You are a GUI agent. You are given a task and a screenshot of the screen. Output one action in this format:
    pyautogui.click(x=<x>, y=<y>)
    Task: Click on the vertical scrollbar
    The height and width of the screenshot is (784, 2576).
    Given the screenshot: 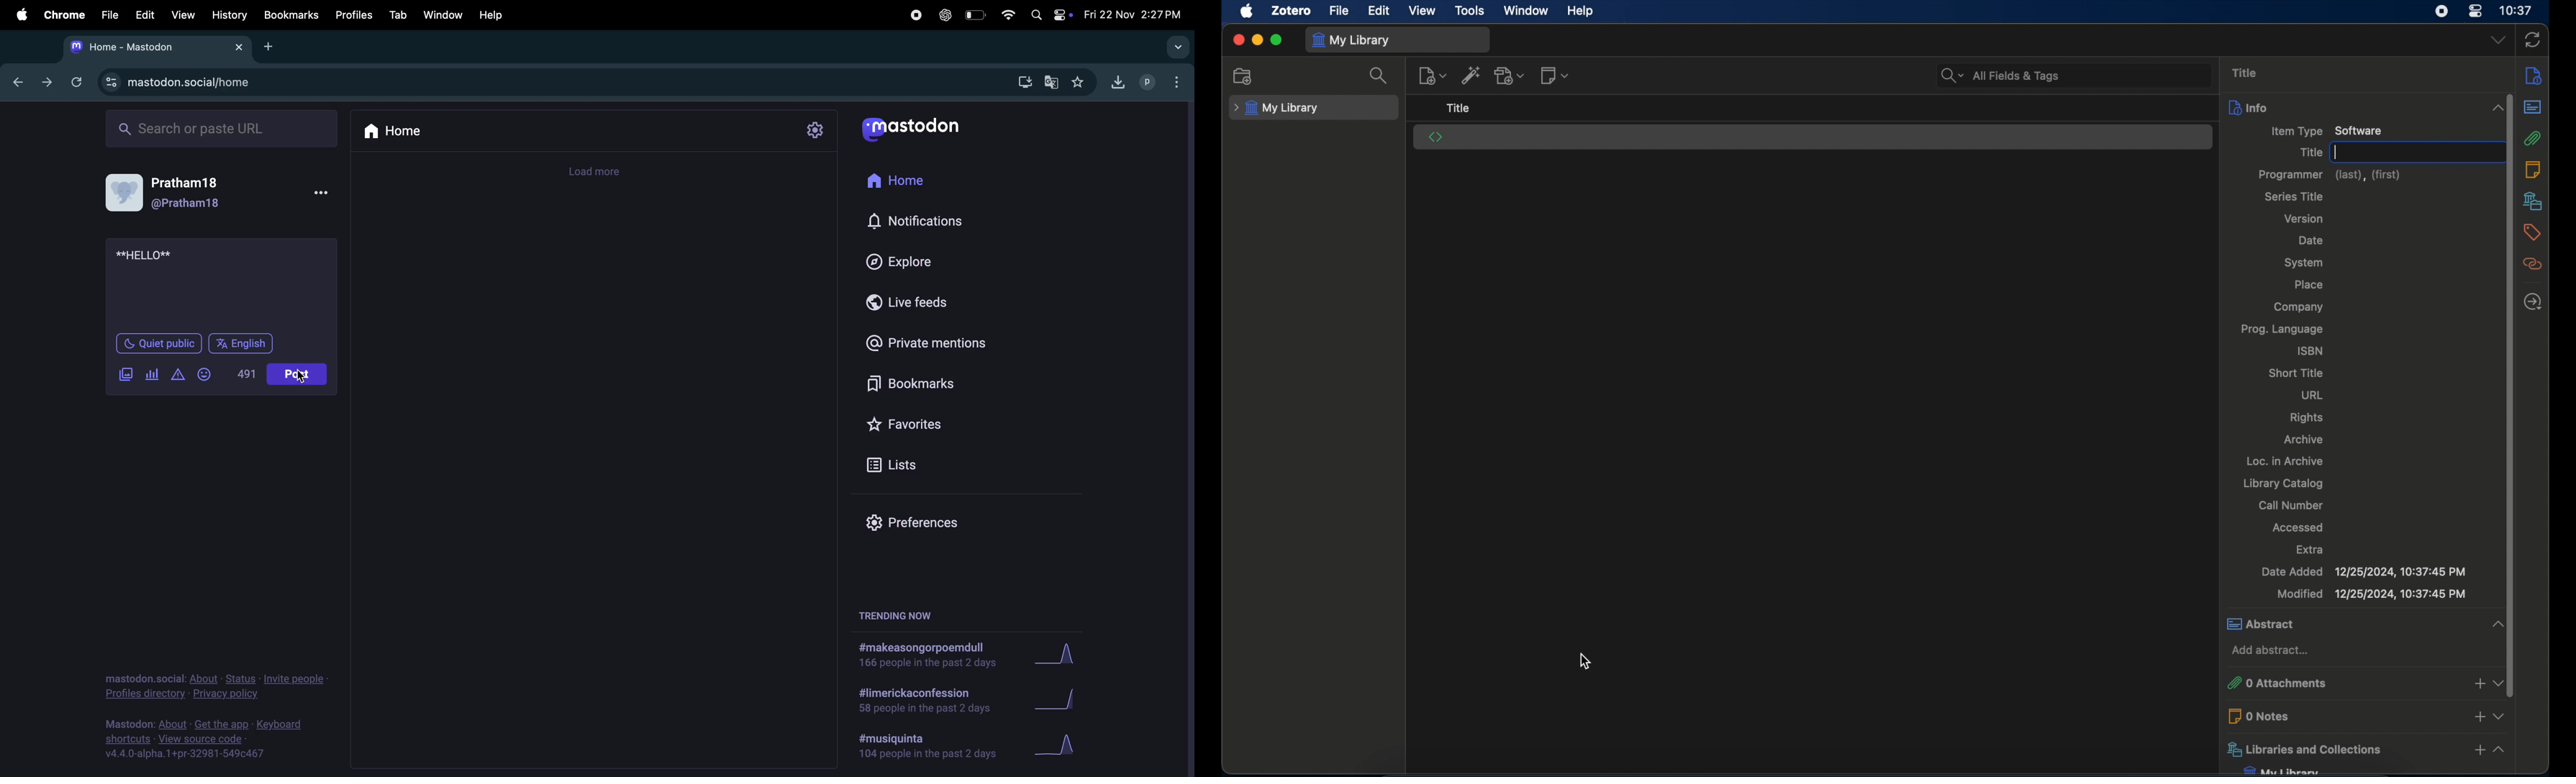 What is the action you would take?
    pyautogui.click(x=2510, y=467)
    